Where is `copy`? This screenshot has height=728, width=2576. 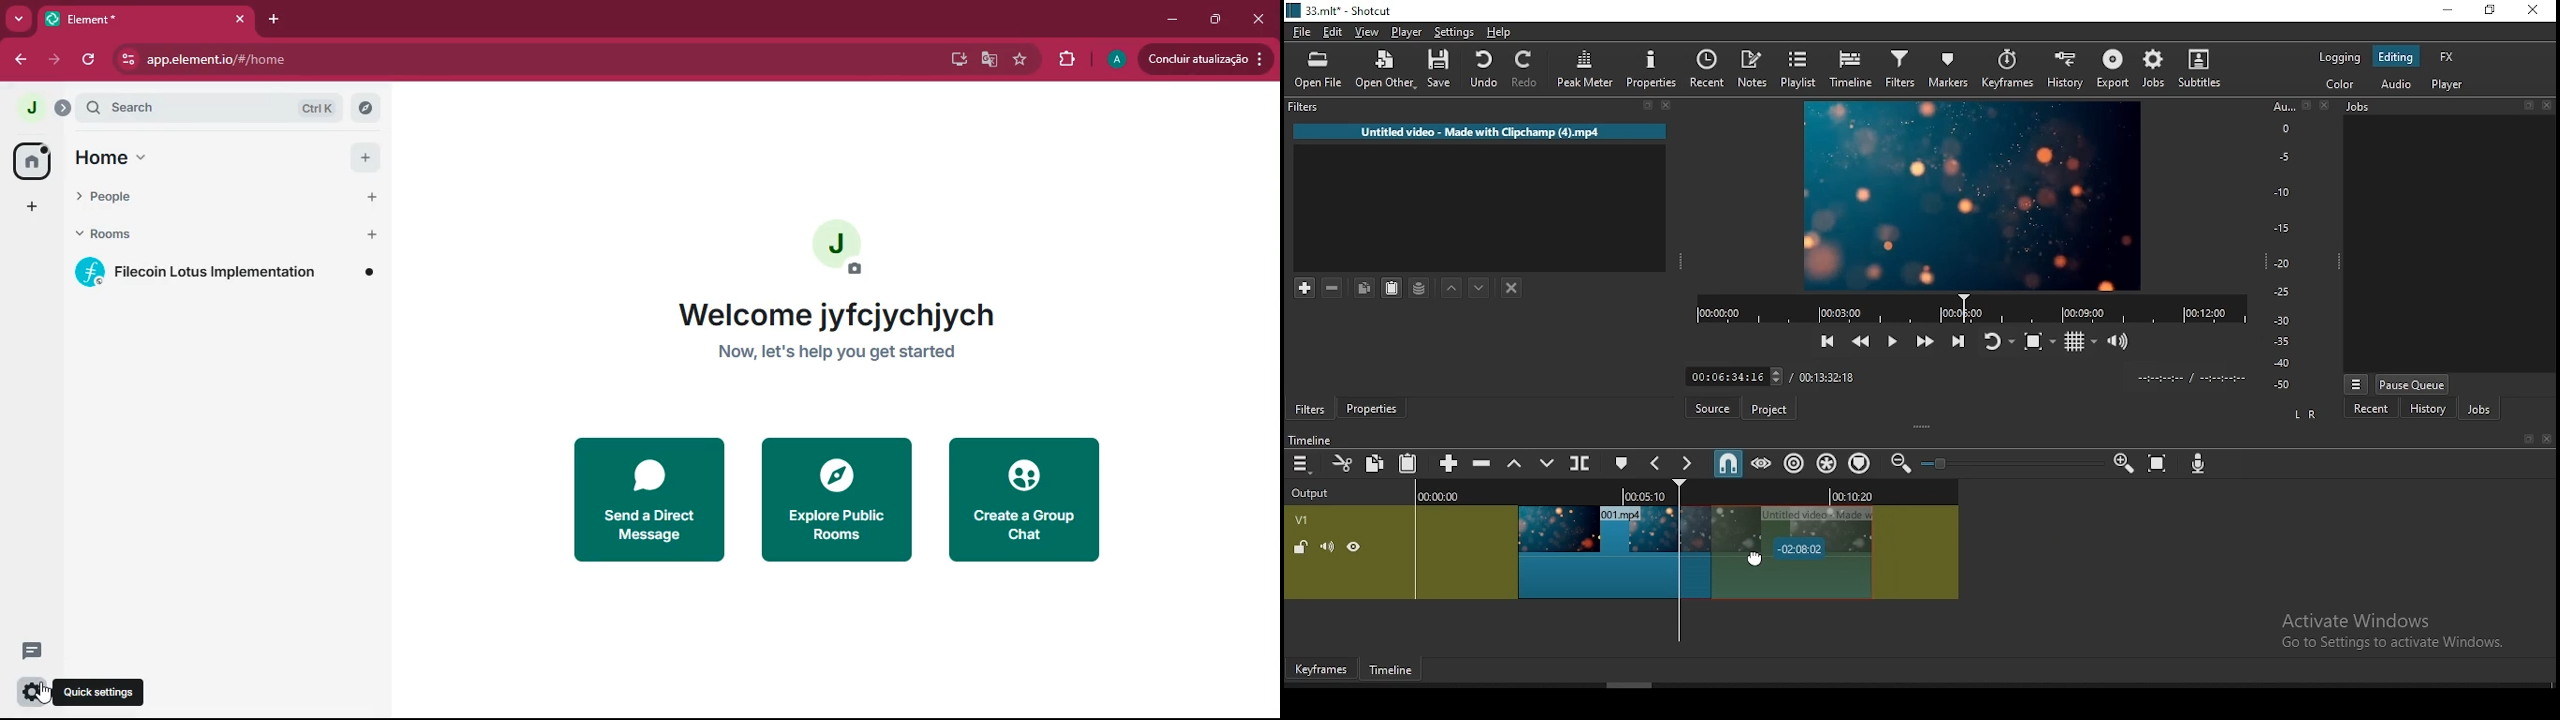
copy is located at coordinates (1378, 463).